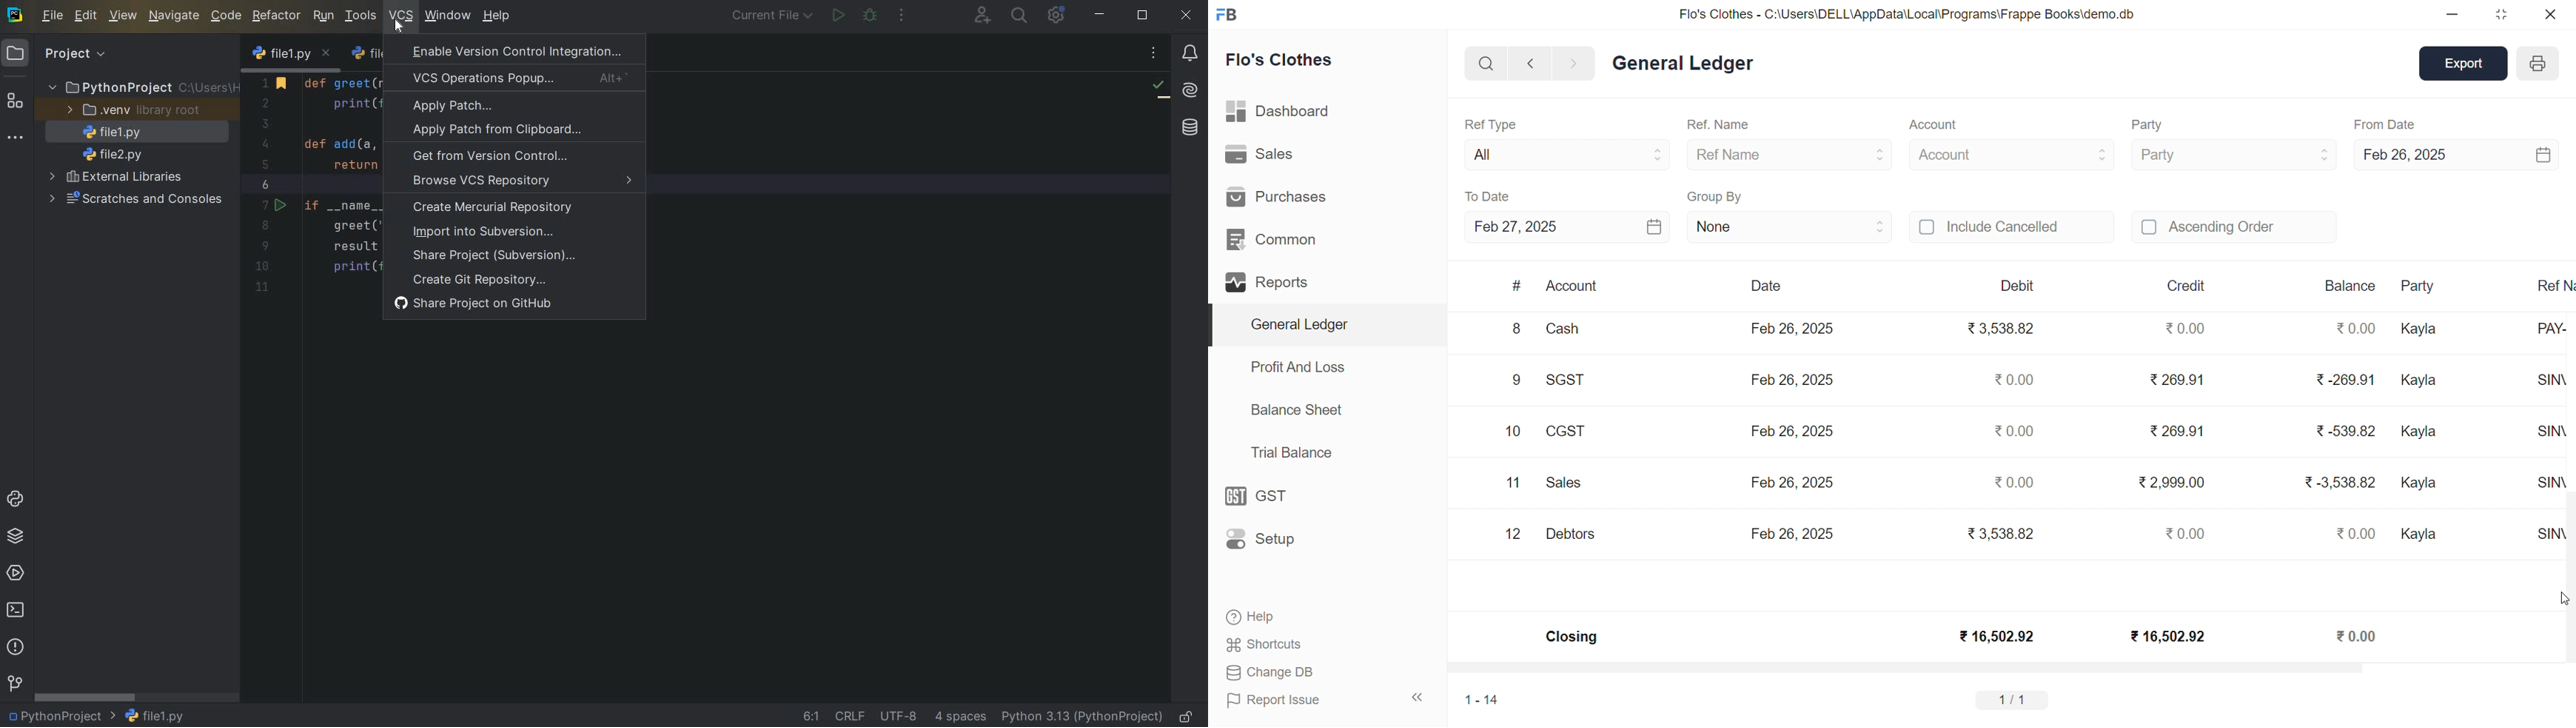  What do you see at coordinates (1260, 152) in the screenshot?
I see `Sales` at bounding box center [1260, 152].